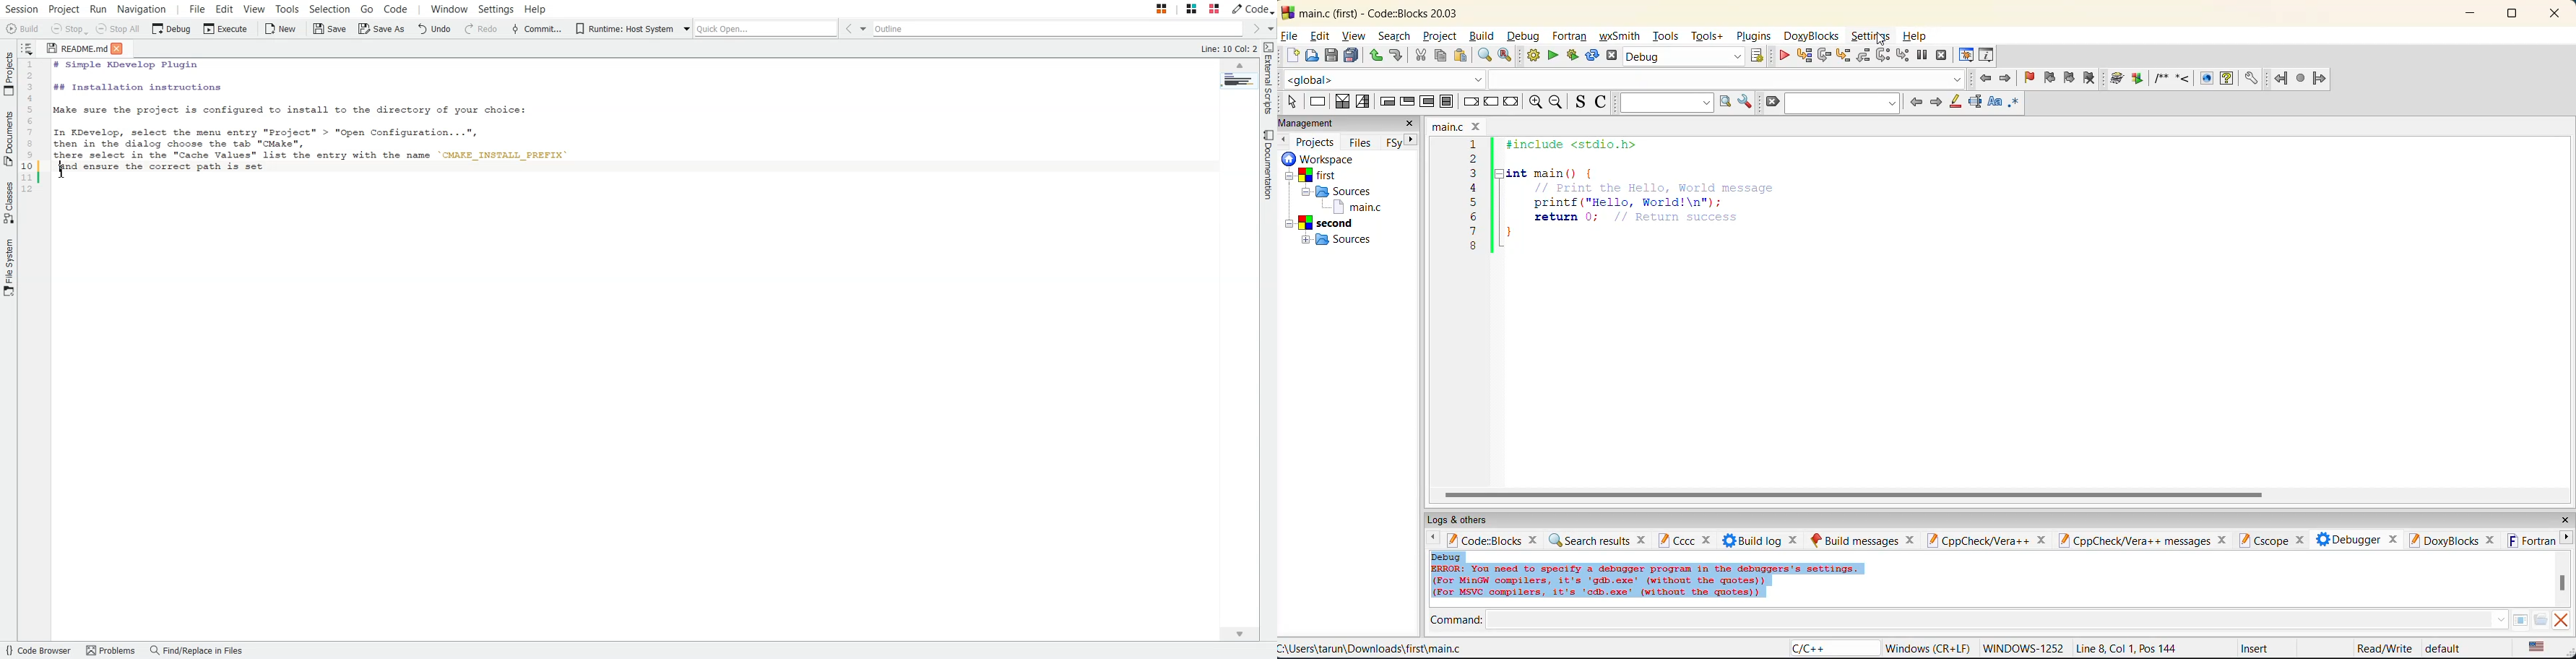 This screenshot has height=672, width=2576. I want to click on cscope, so click(2272, 540).